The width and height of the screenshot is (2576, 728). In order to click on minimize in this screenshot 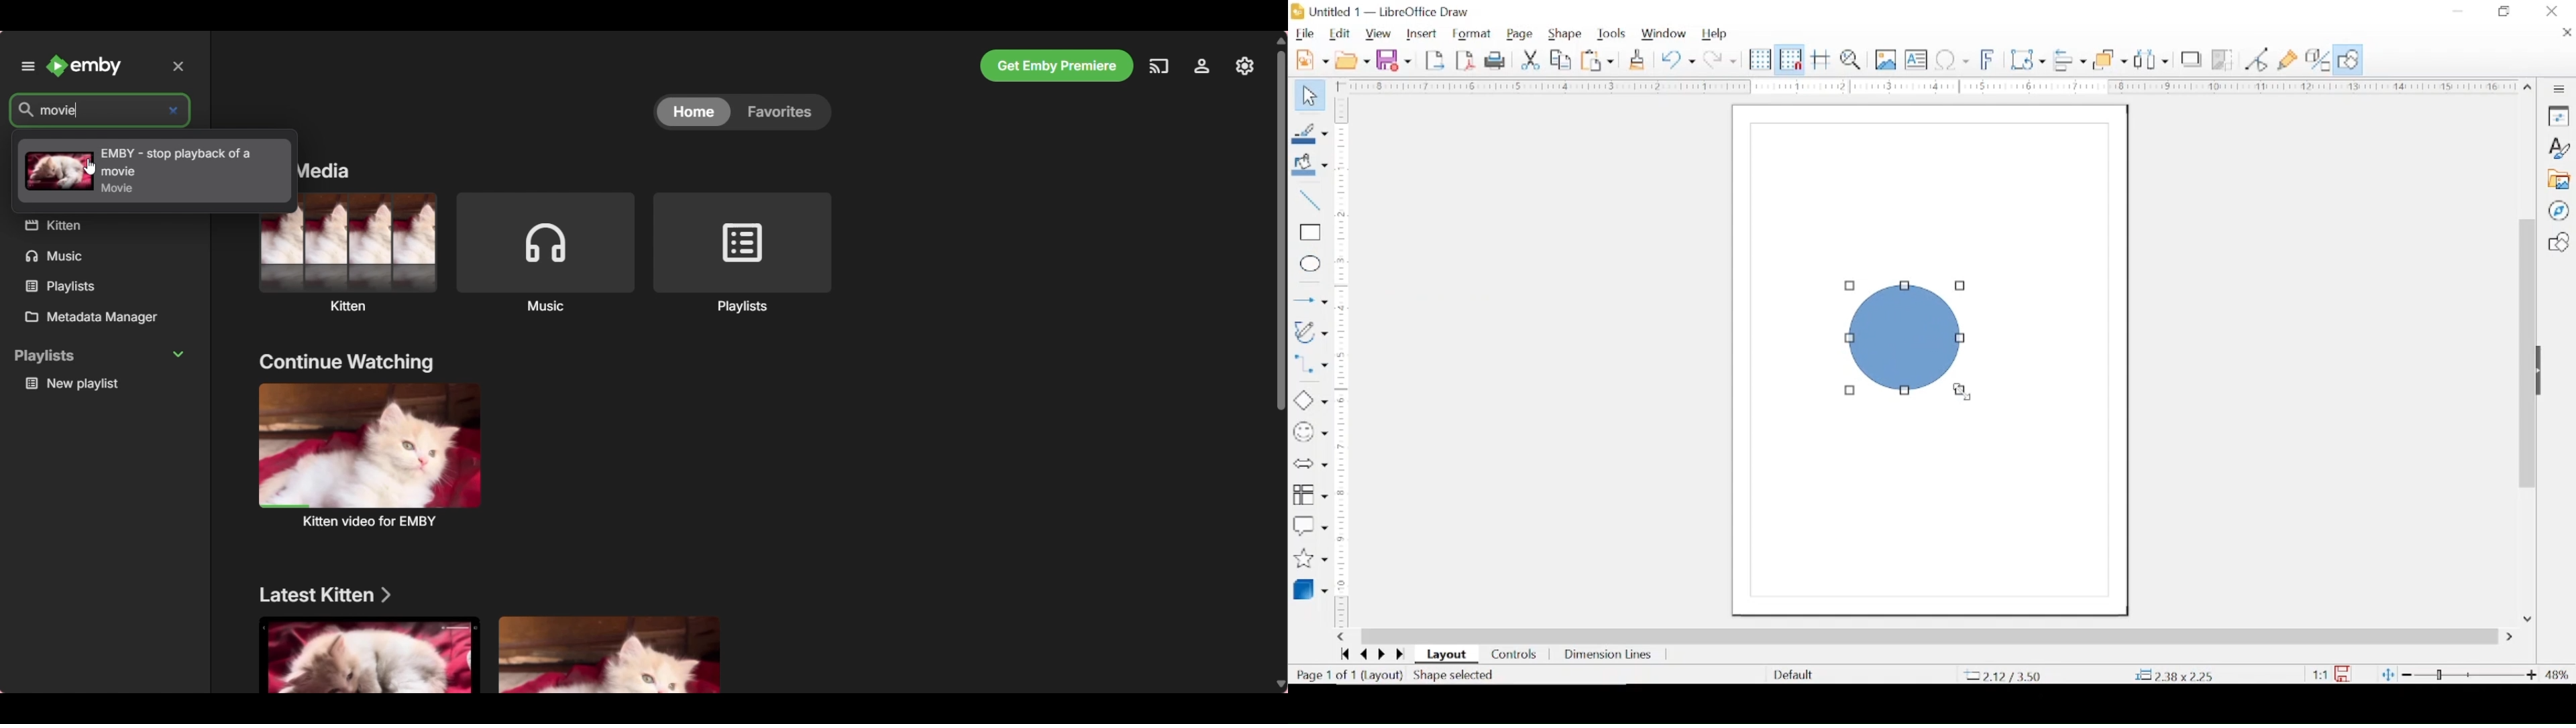, I will do `click(2459, 10)`.